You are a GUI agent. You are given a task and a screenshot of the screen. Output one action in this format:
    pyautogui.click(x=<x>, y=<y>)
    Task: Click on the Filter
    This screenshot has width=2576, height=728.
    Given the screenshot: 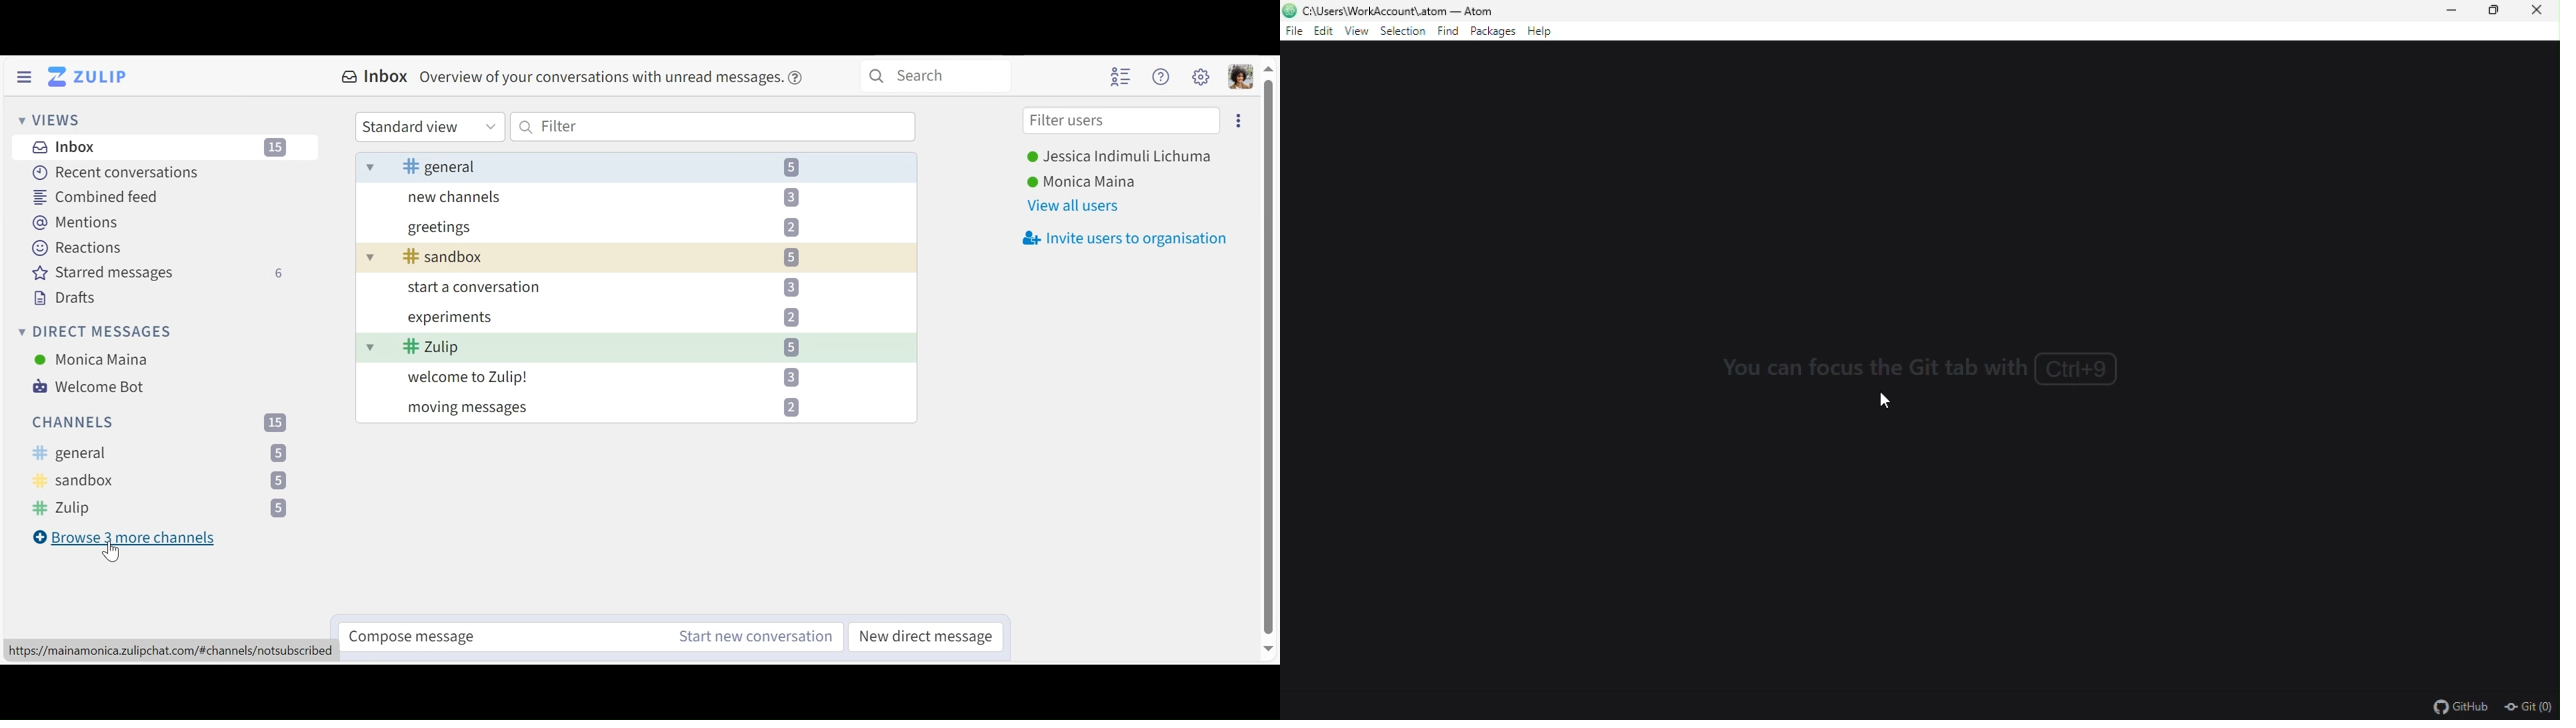 What is the action you would take?
    pyautogui.click(x=713, y=127)
    